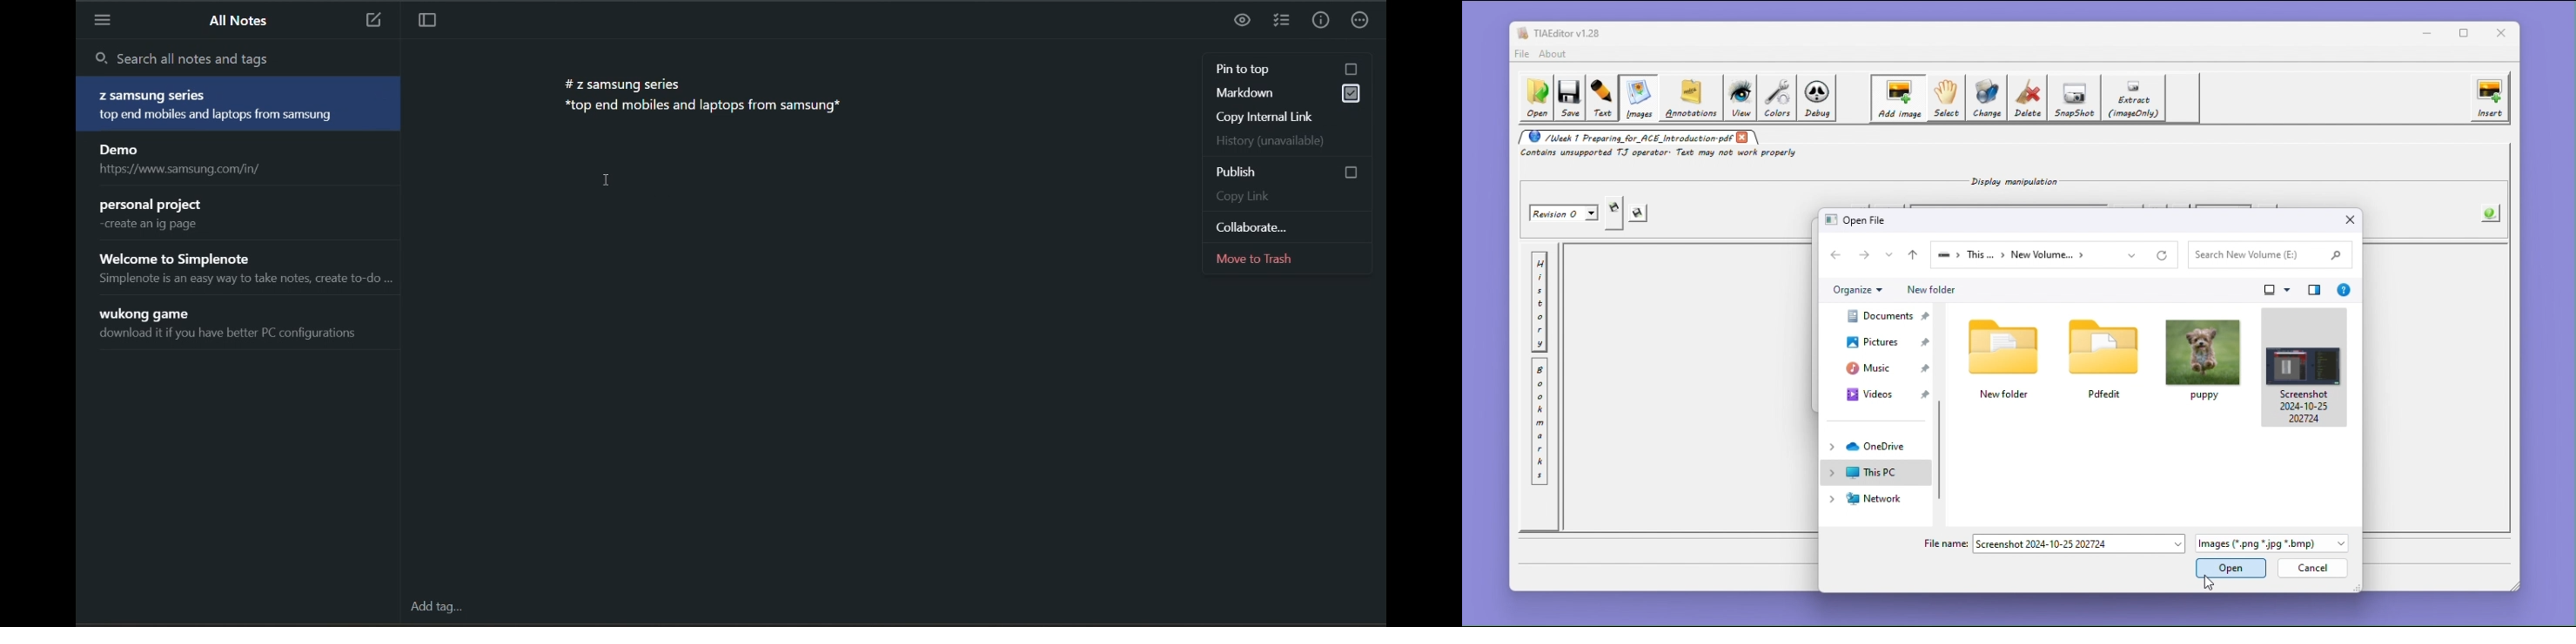  What do you see at coordinates (426, 23) in the screenshot?
I see `toggle focus mode` at bounding box center [426, 23].